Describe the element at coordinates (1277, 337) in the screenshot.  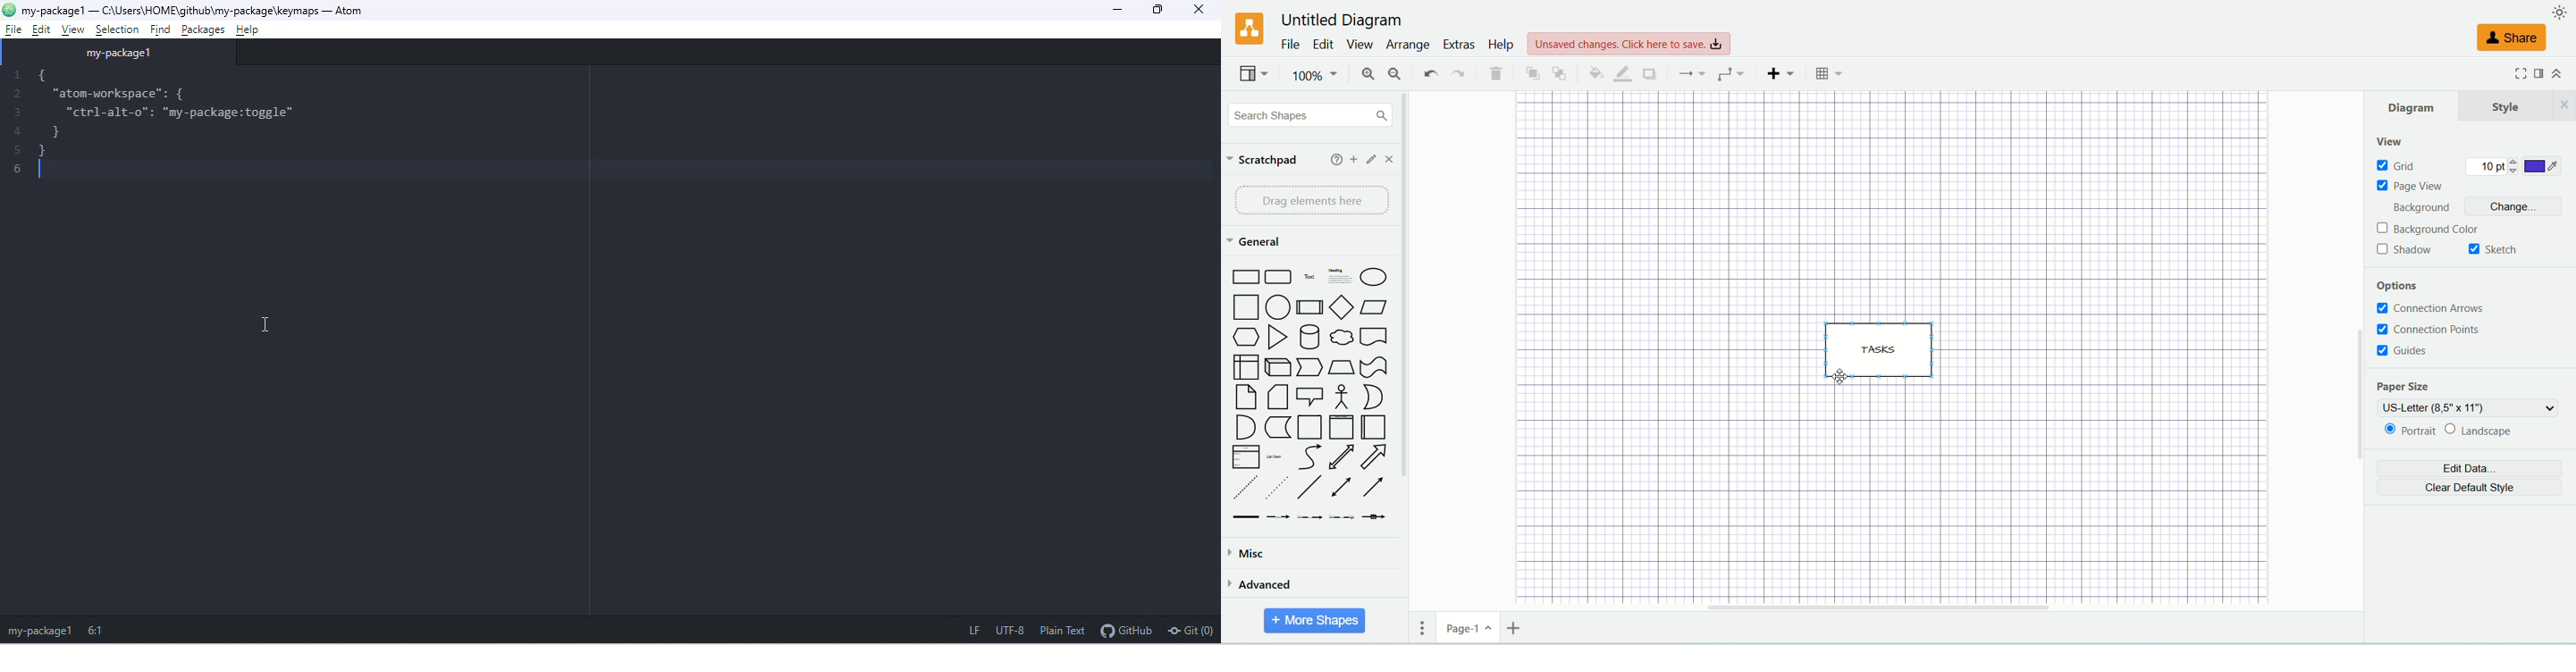
I see `Triangle` at that location.